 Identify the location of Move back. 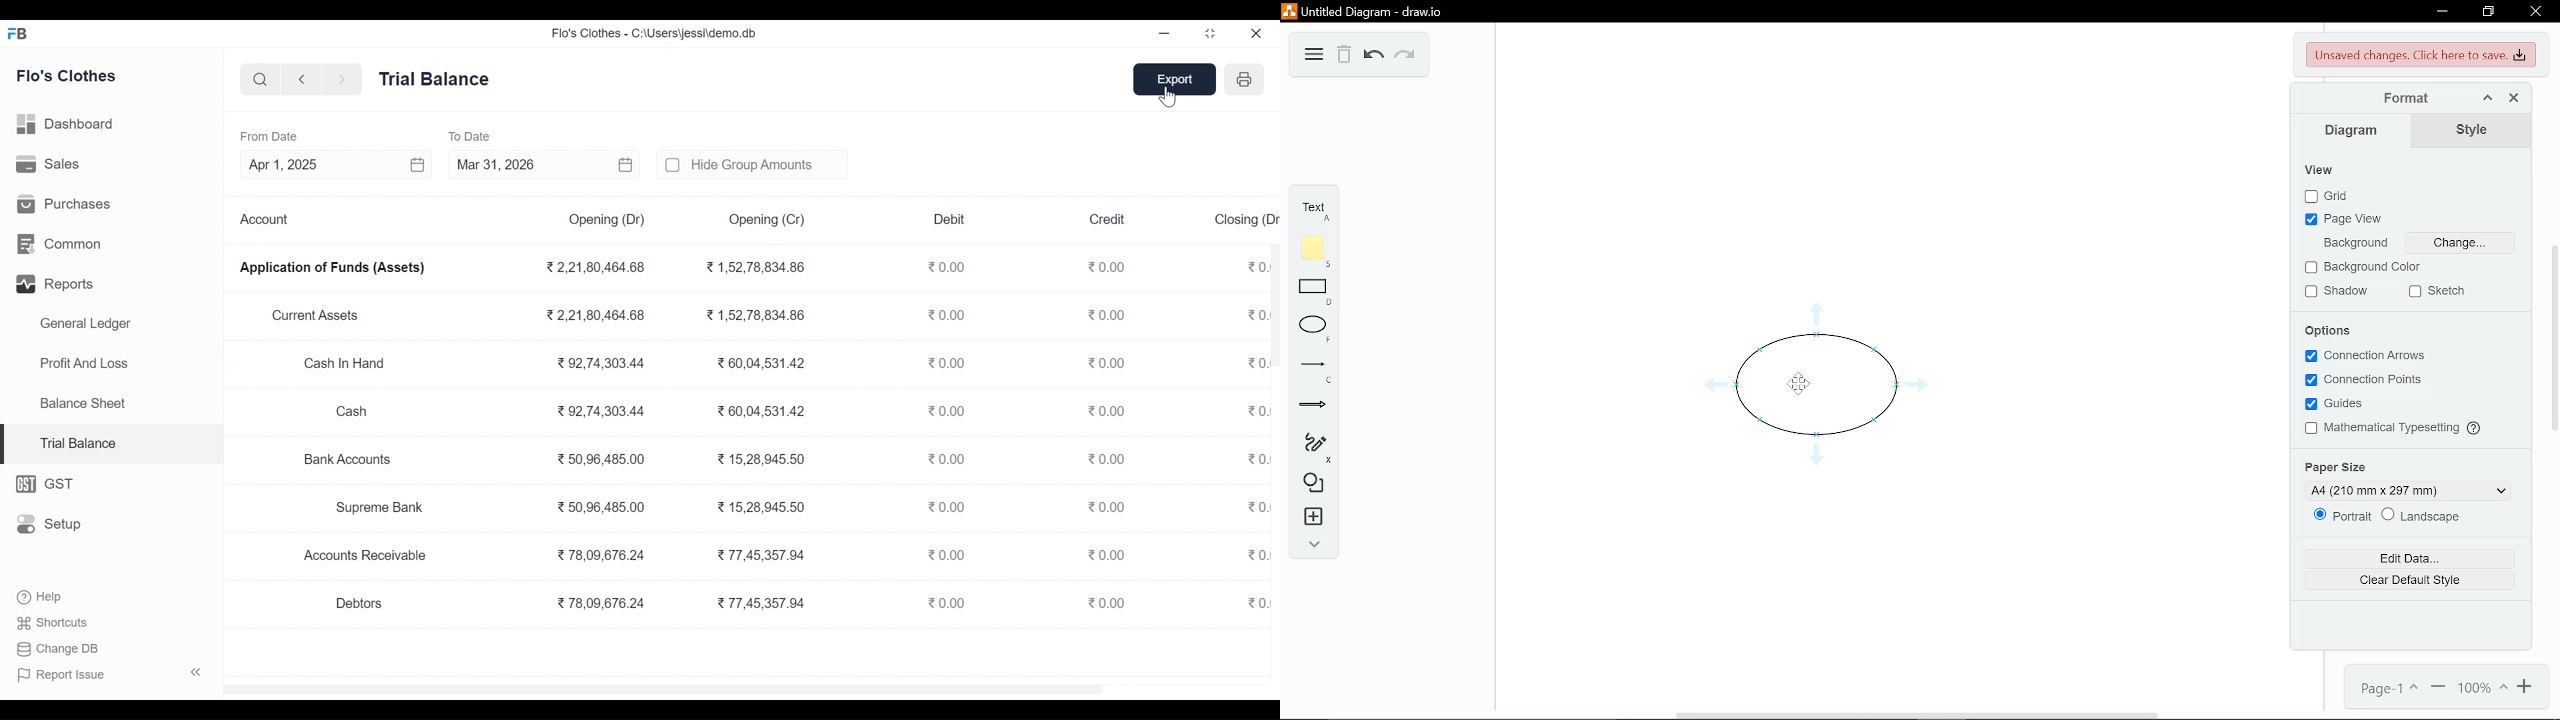
(300, 79).